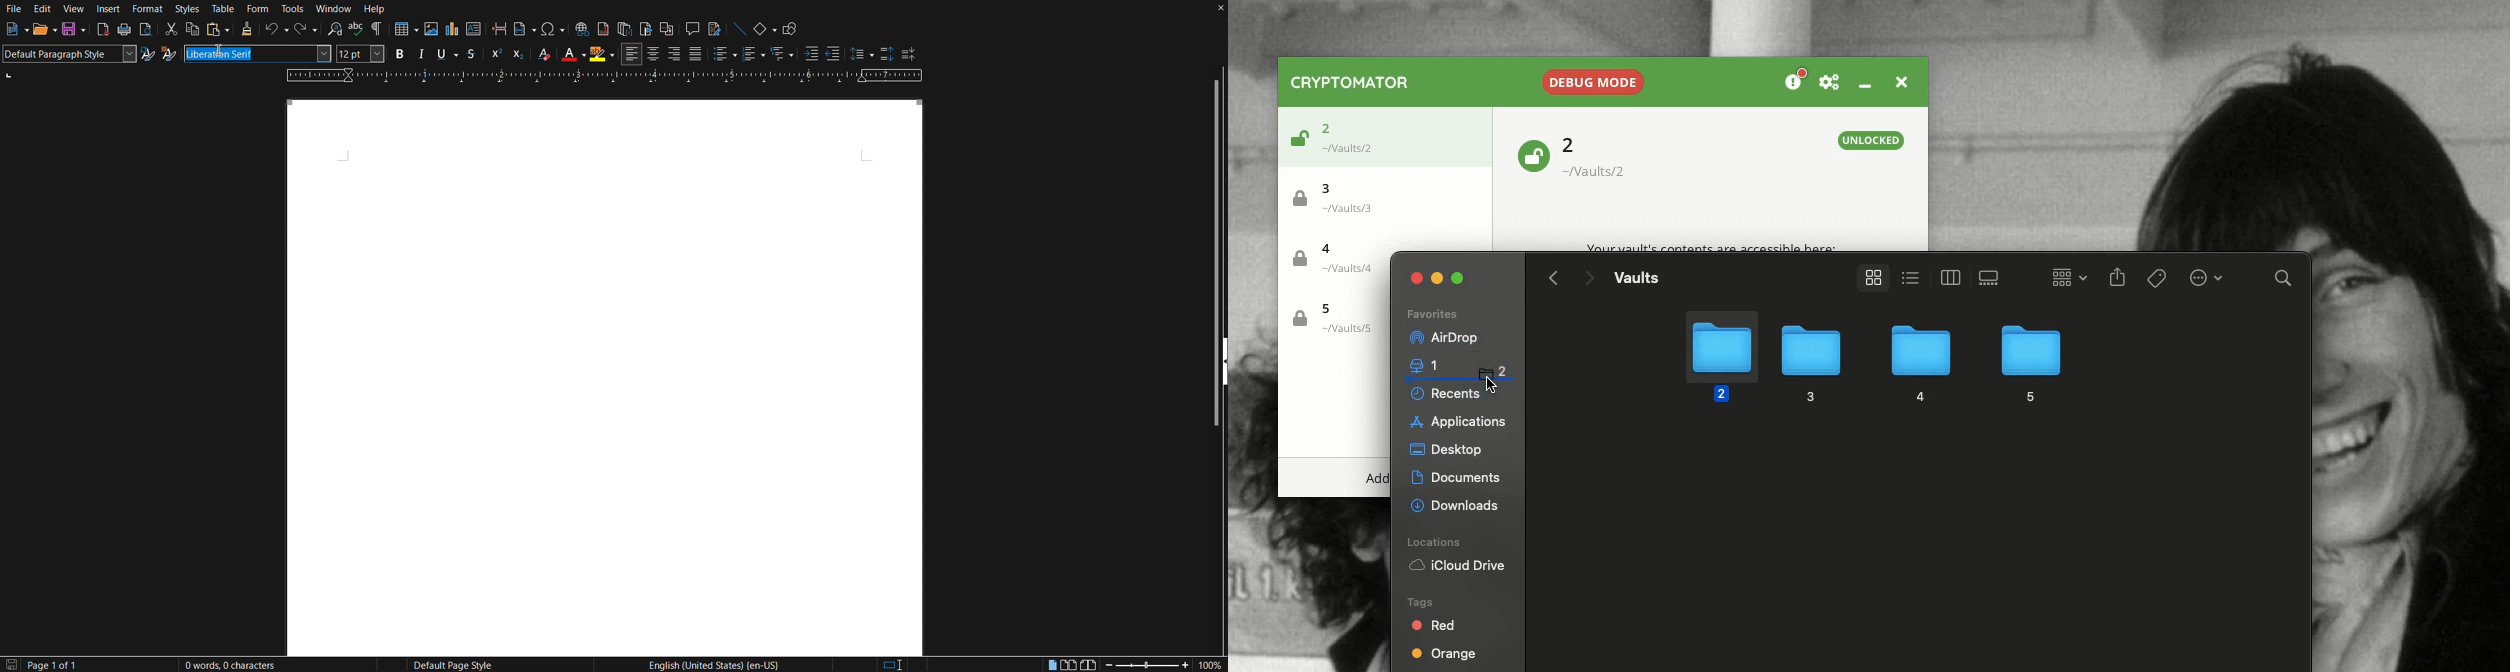  What do you see at coordinates (811, 55) in the screenshot?
I see `Increase Indent` at bounding box center [811, 55].